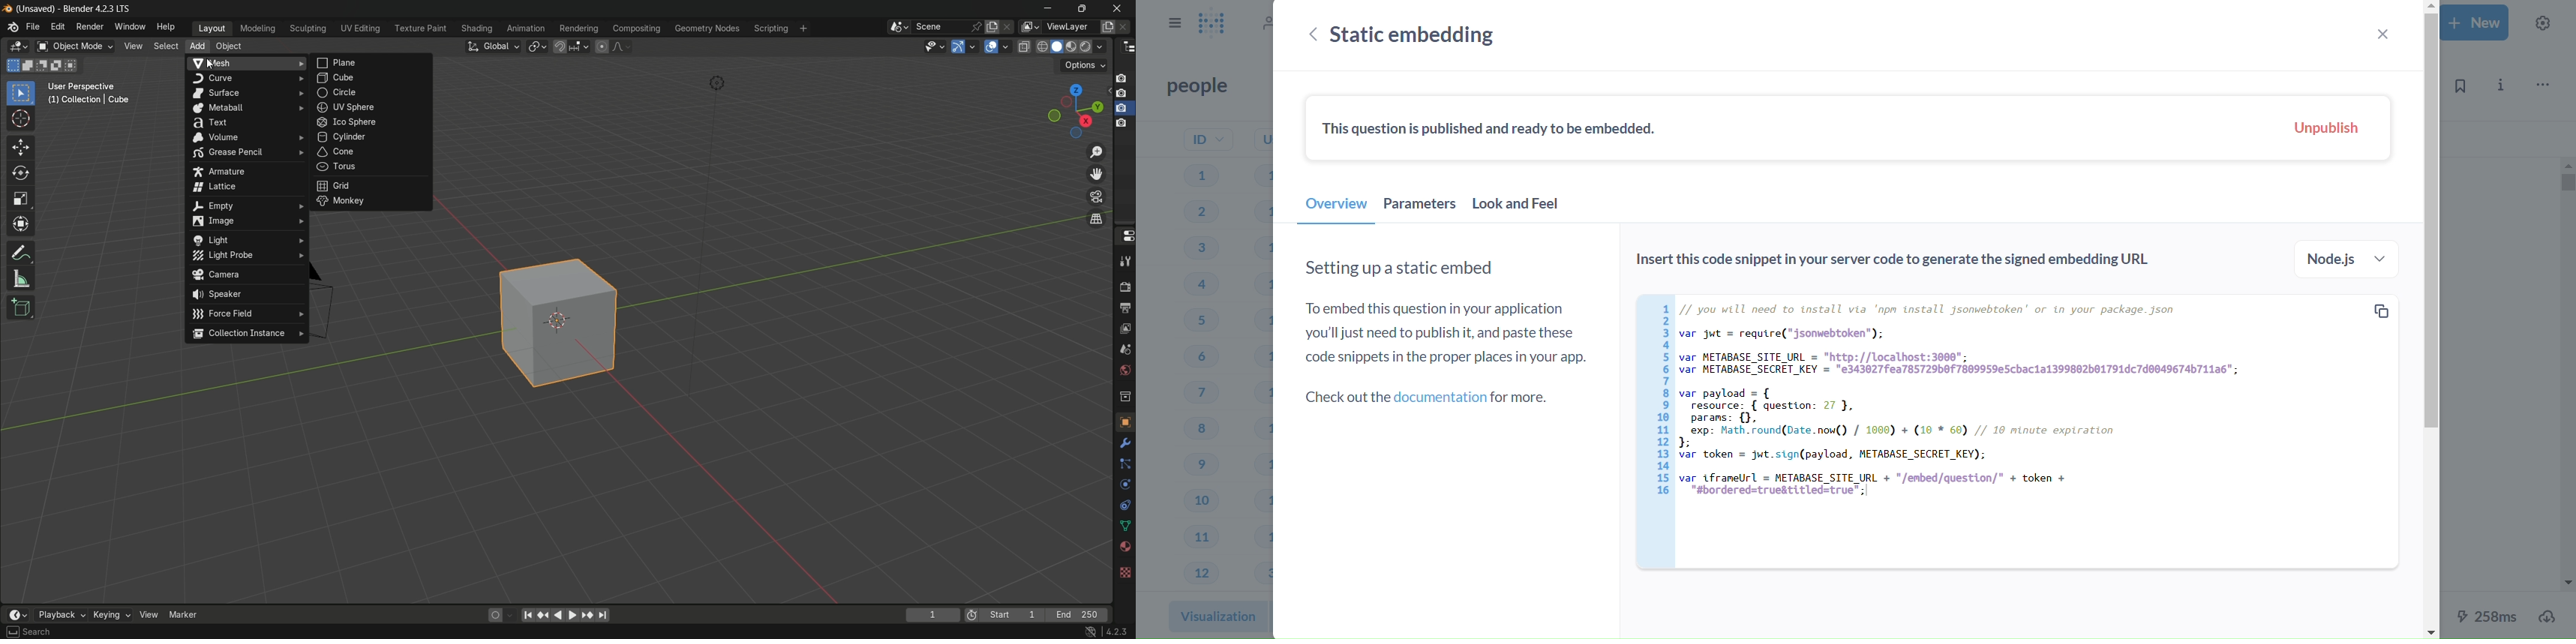 The image size is (2576, 644). I want to click on cone, so click(372, 152).